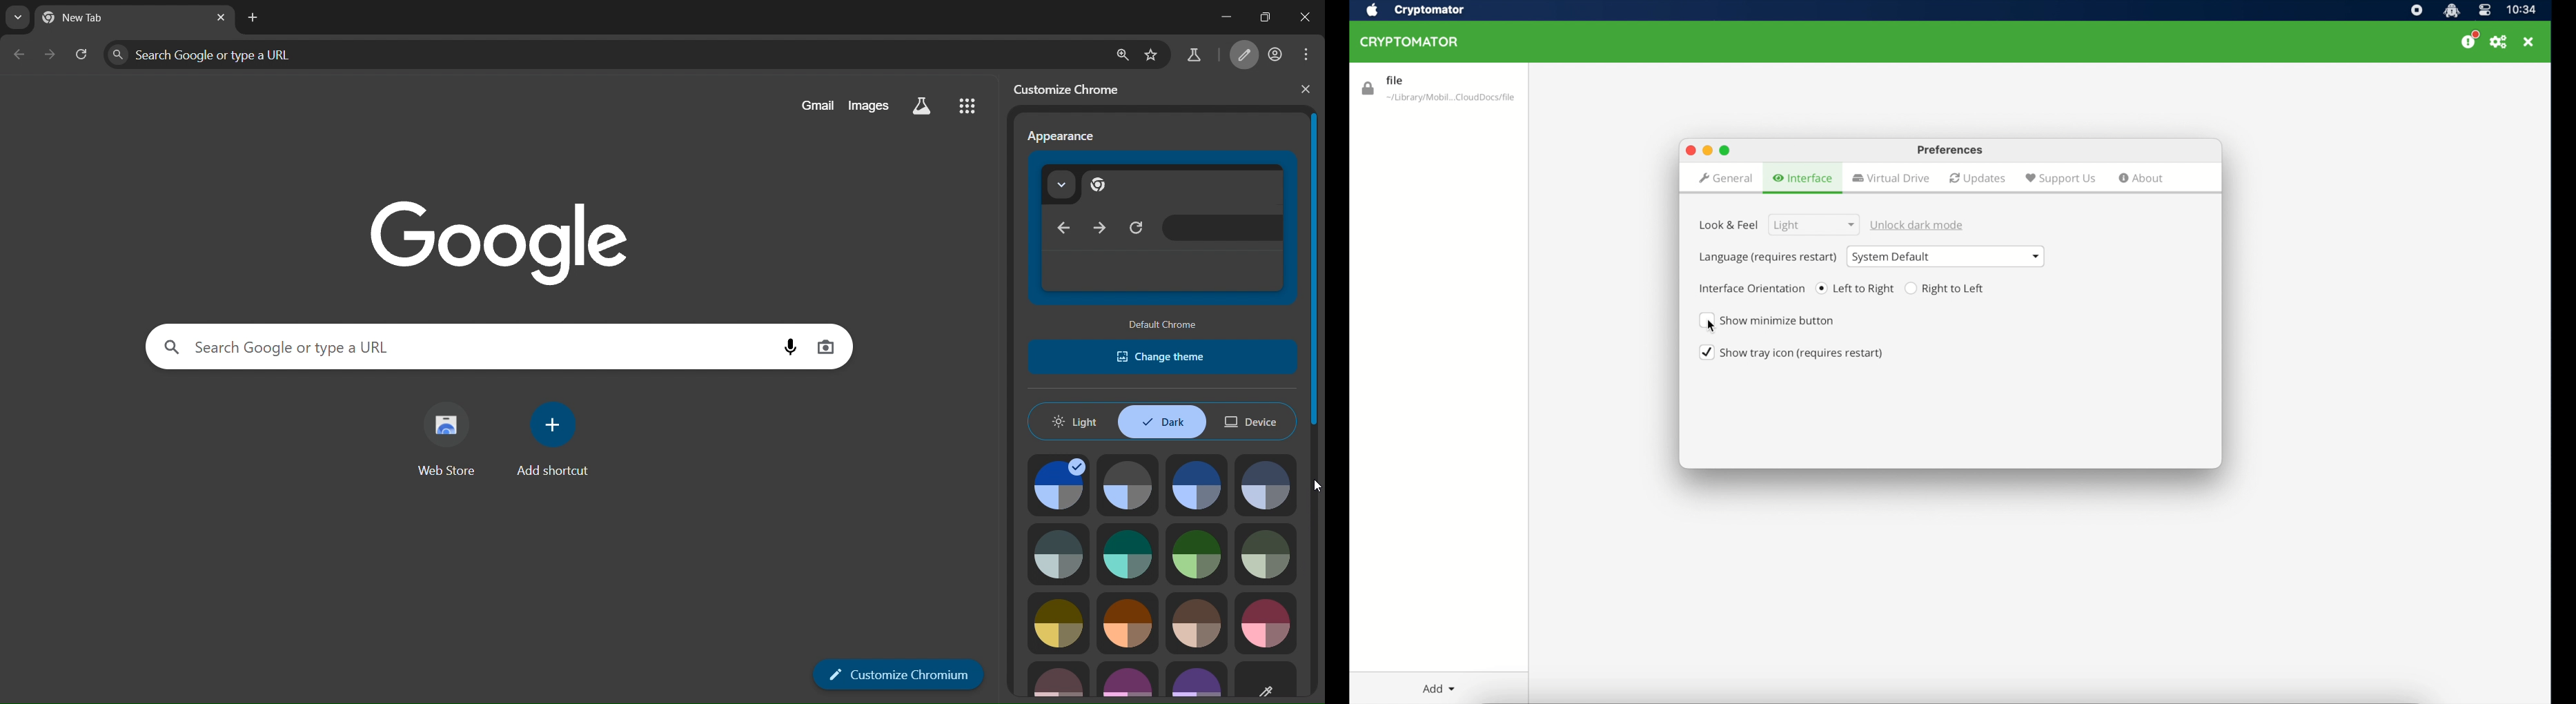 Image resolution: width=2576 pixels, height=728 pixels. I want to click on cryptomator, so click(1410, 42).